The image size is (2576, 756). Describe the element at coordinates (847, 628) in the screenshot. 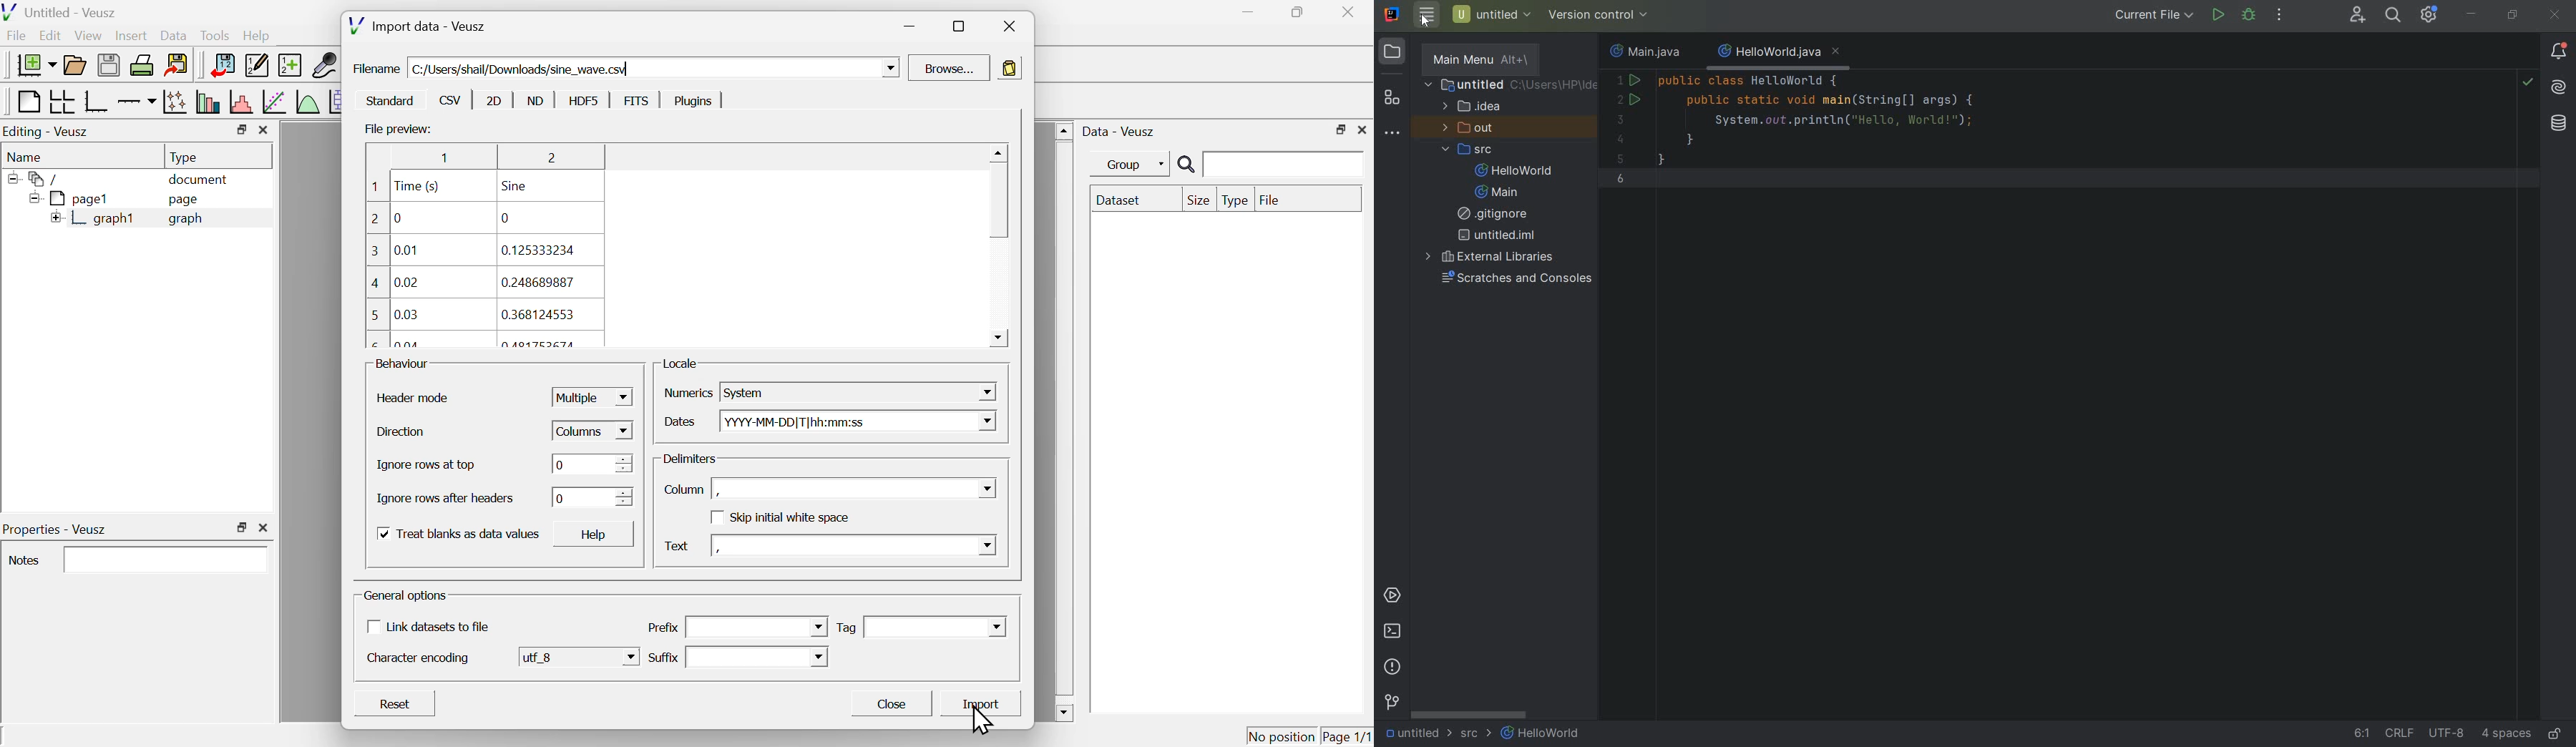

I see `Tag` at that location.